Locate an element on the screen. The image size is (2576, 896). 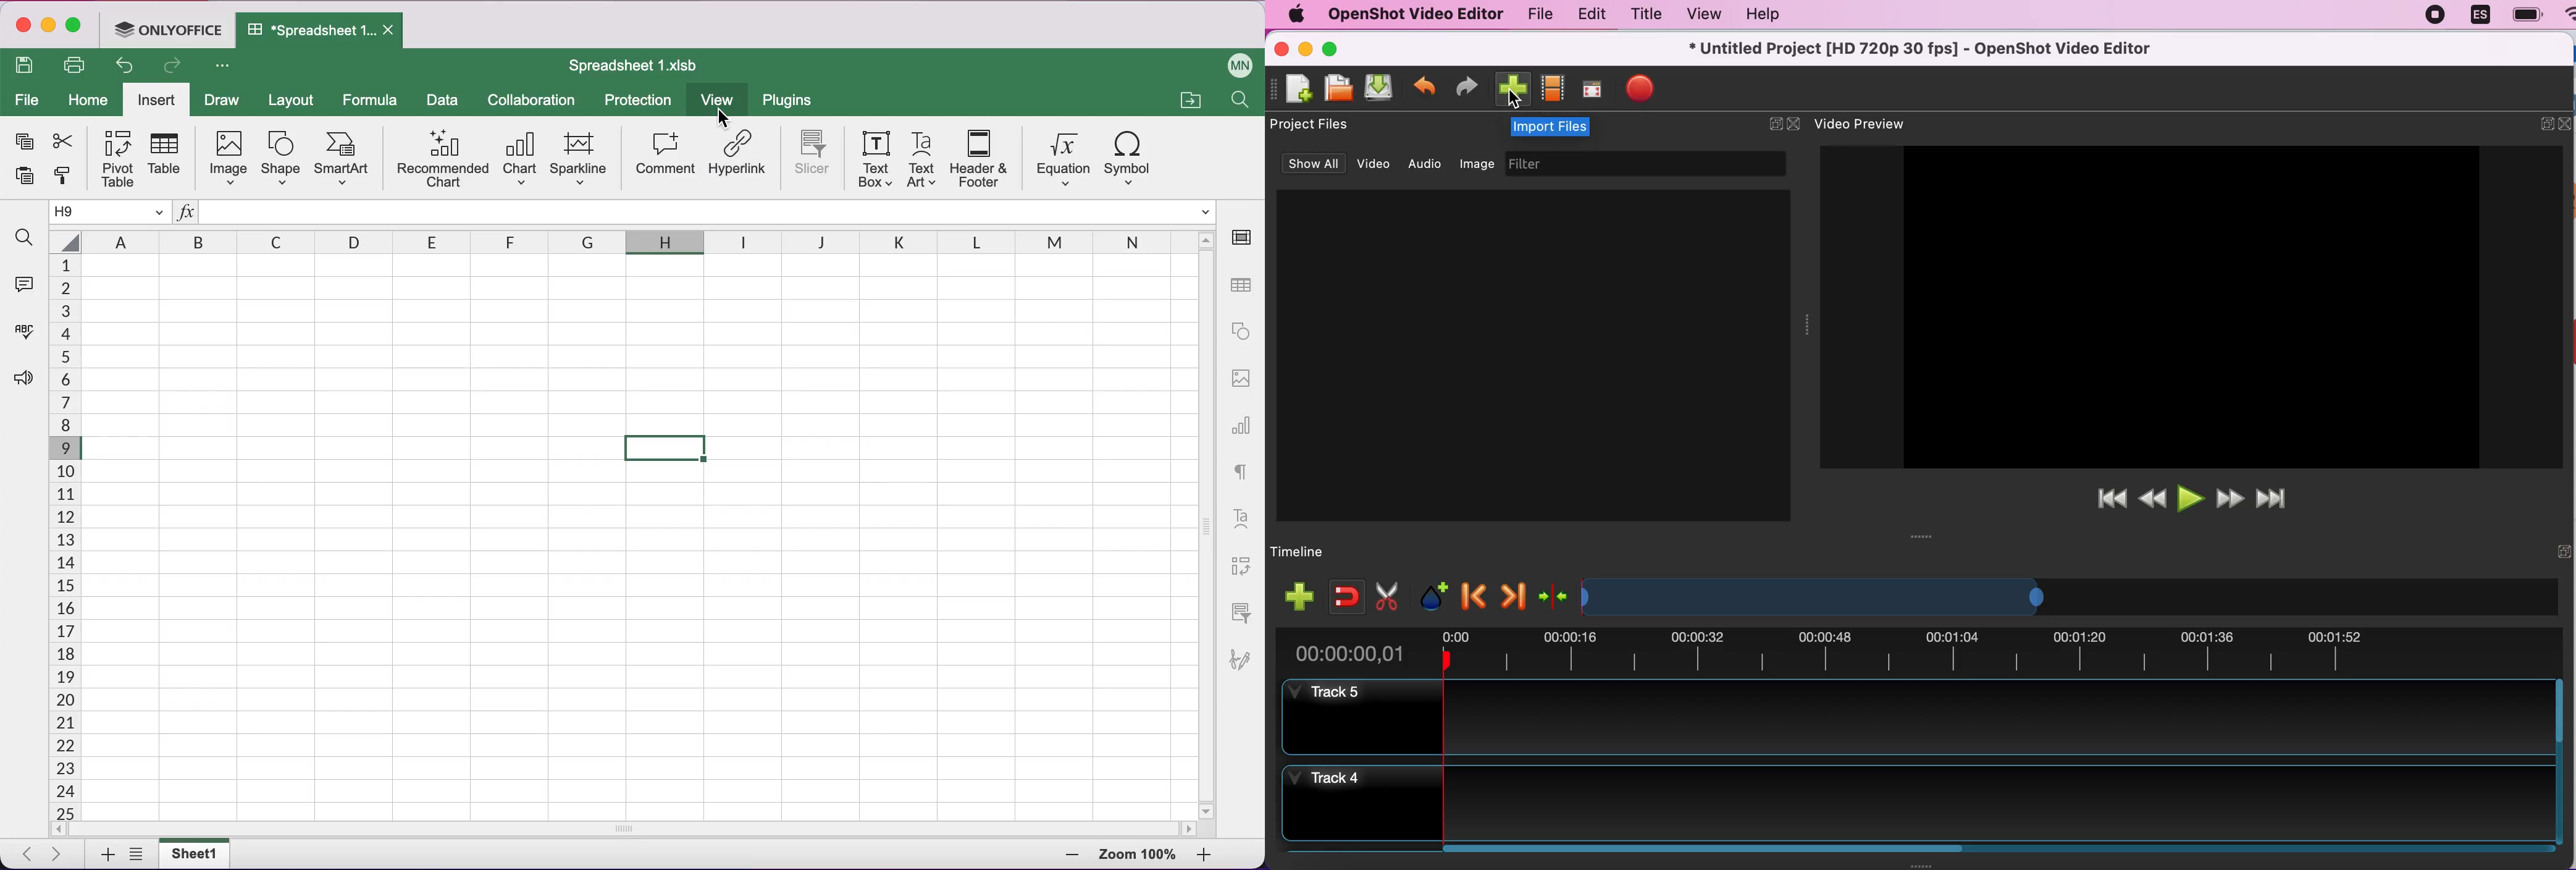
save is located at coordinates (28, 65).